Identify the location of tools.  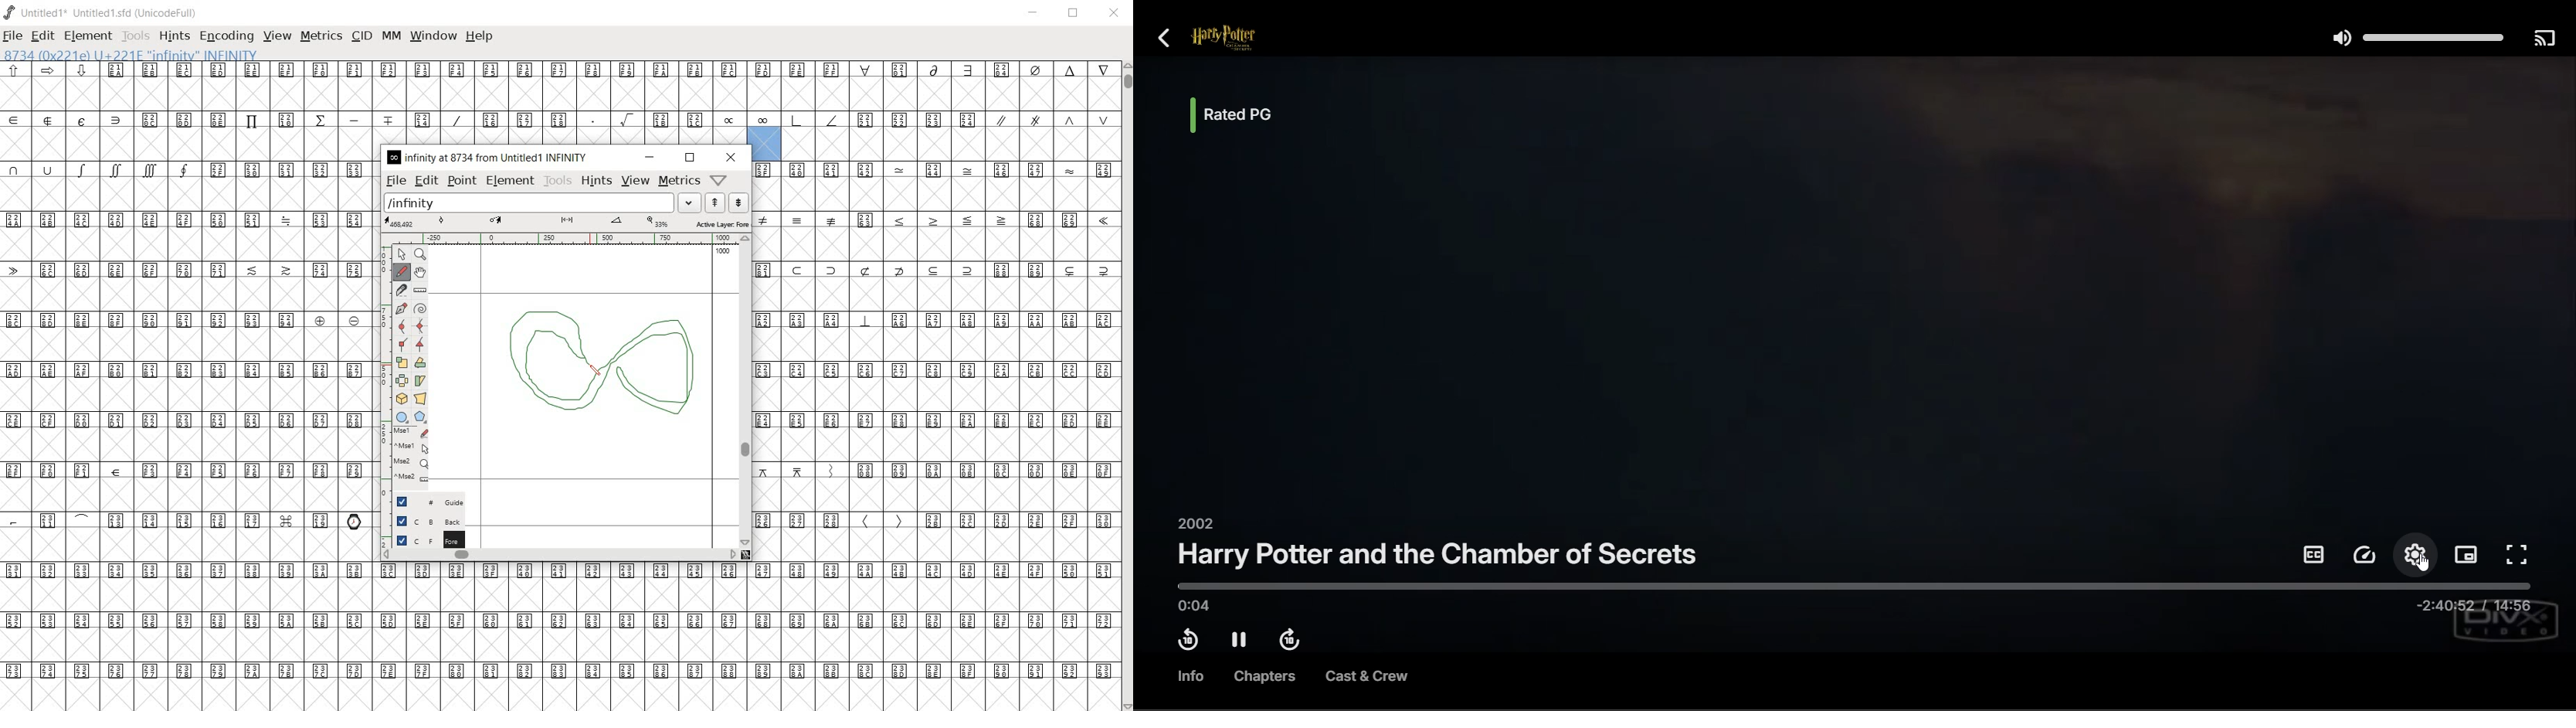
(557, 181).